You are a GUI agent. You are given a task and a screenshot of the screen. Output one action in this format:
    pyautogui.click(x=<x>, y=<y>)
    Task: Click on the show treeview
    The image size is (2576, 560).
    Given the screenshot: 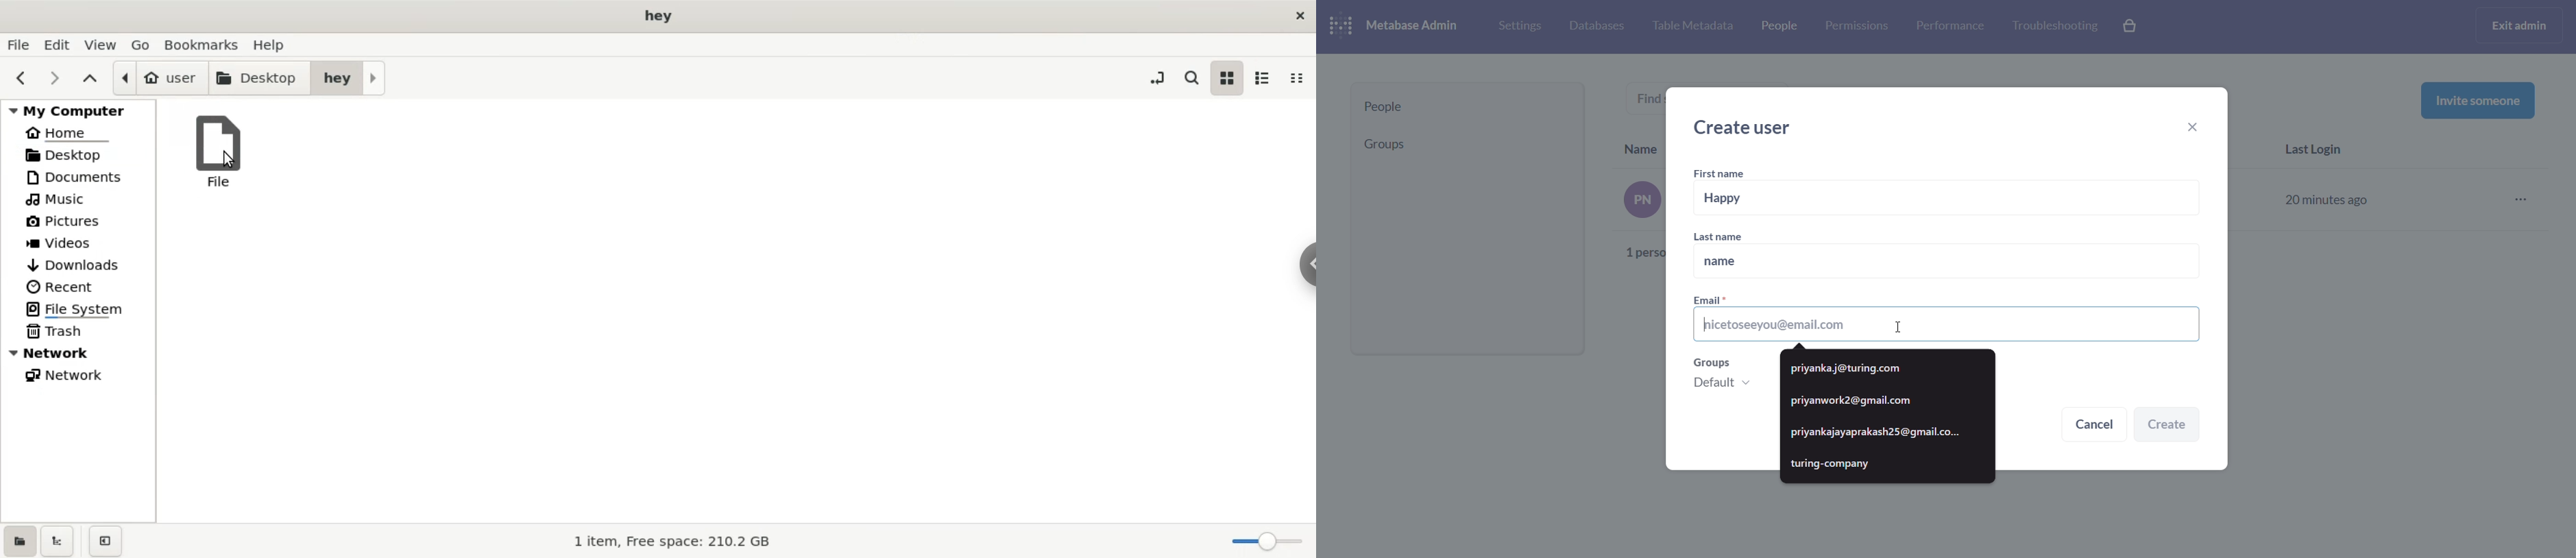 What is the action you would take?
    pyautogui.click(x=60, y=542)
    